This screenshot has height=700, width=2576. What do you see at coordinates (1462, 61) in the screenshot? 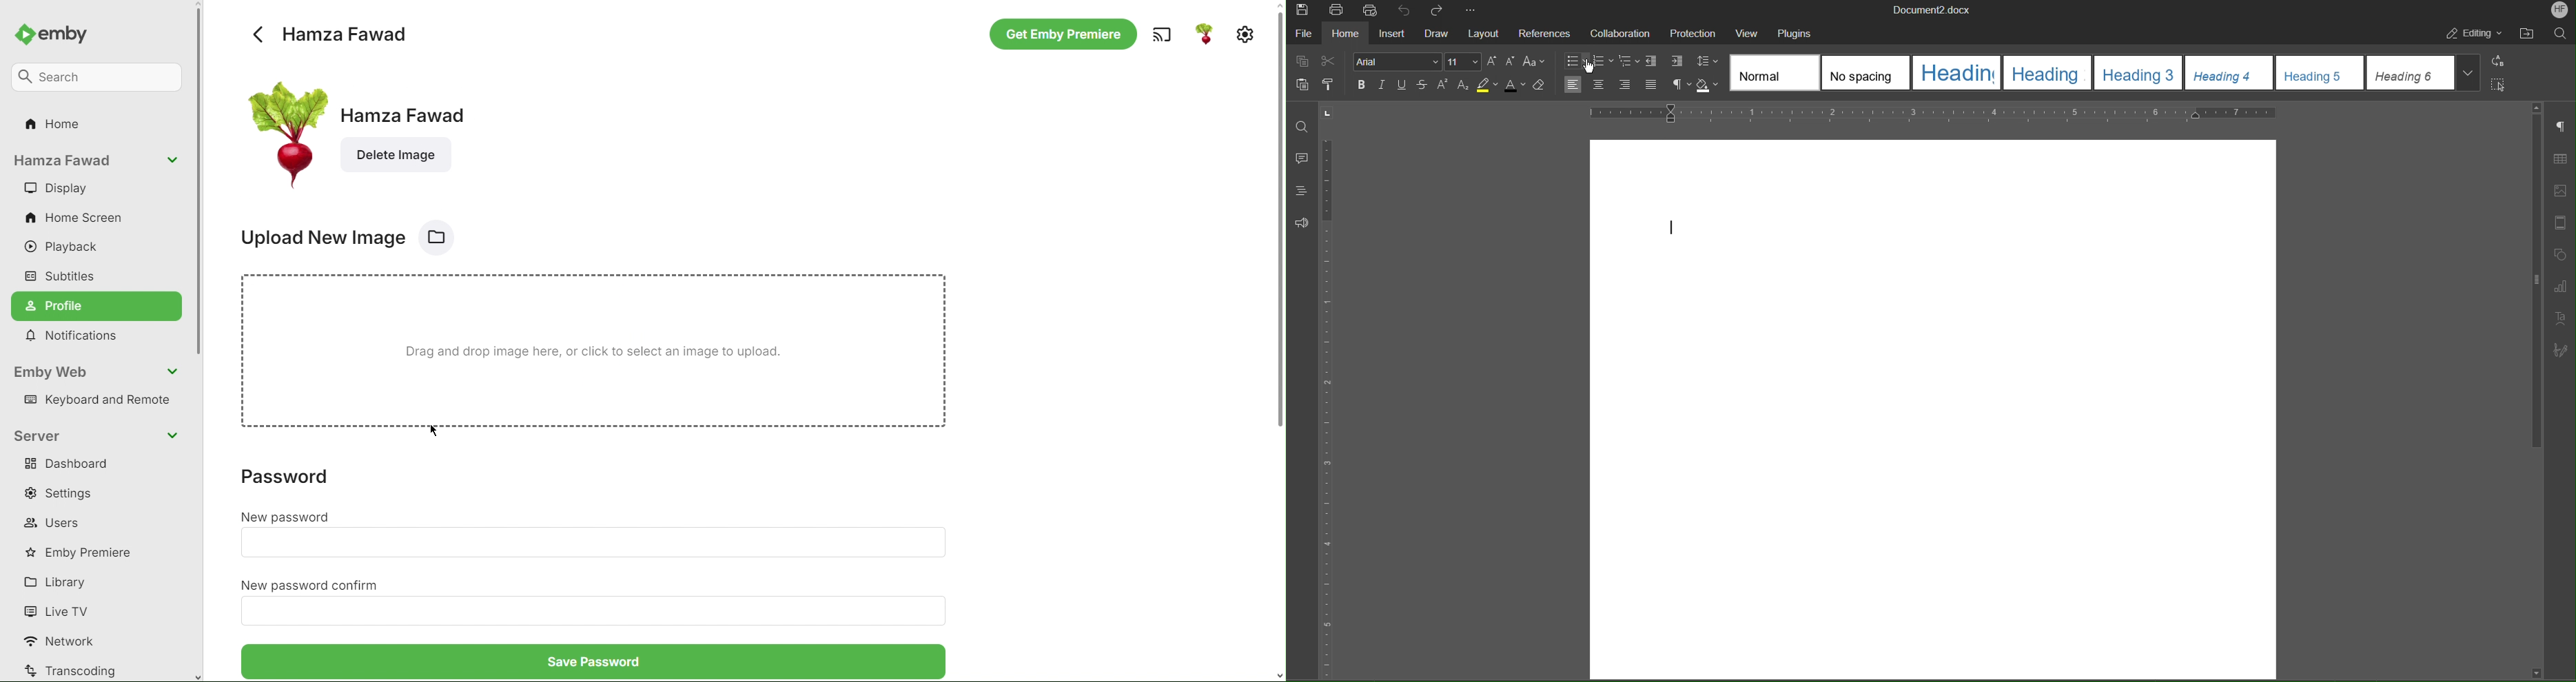
I see `Font Size` at bounding box center [1462, 61].